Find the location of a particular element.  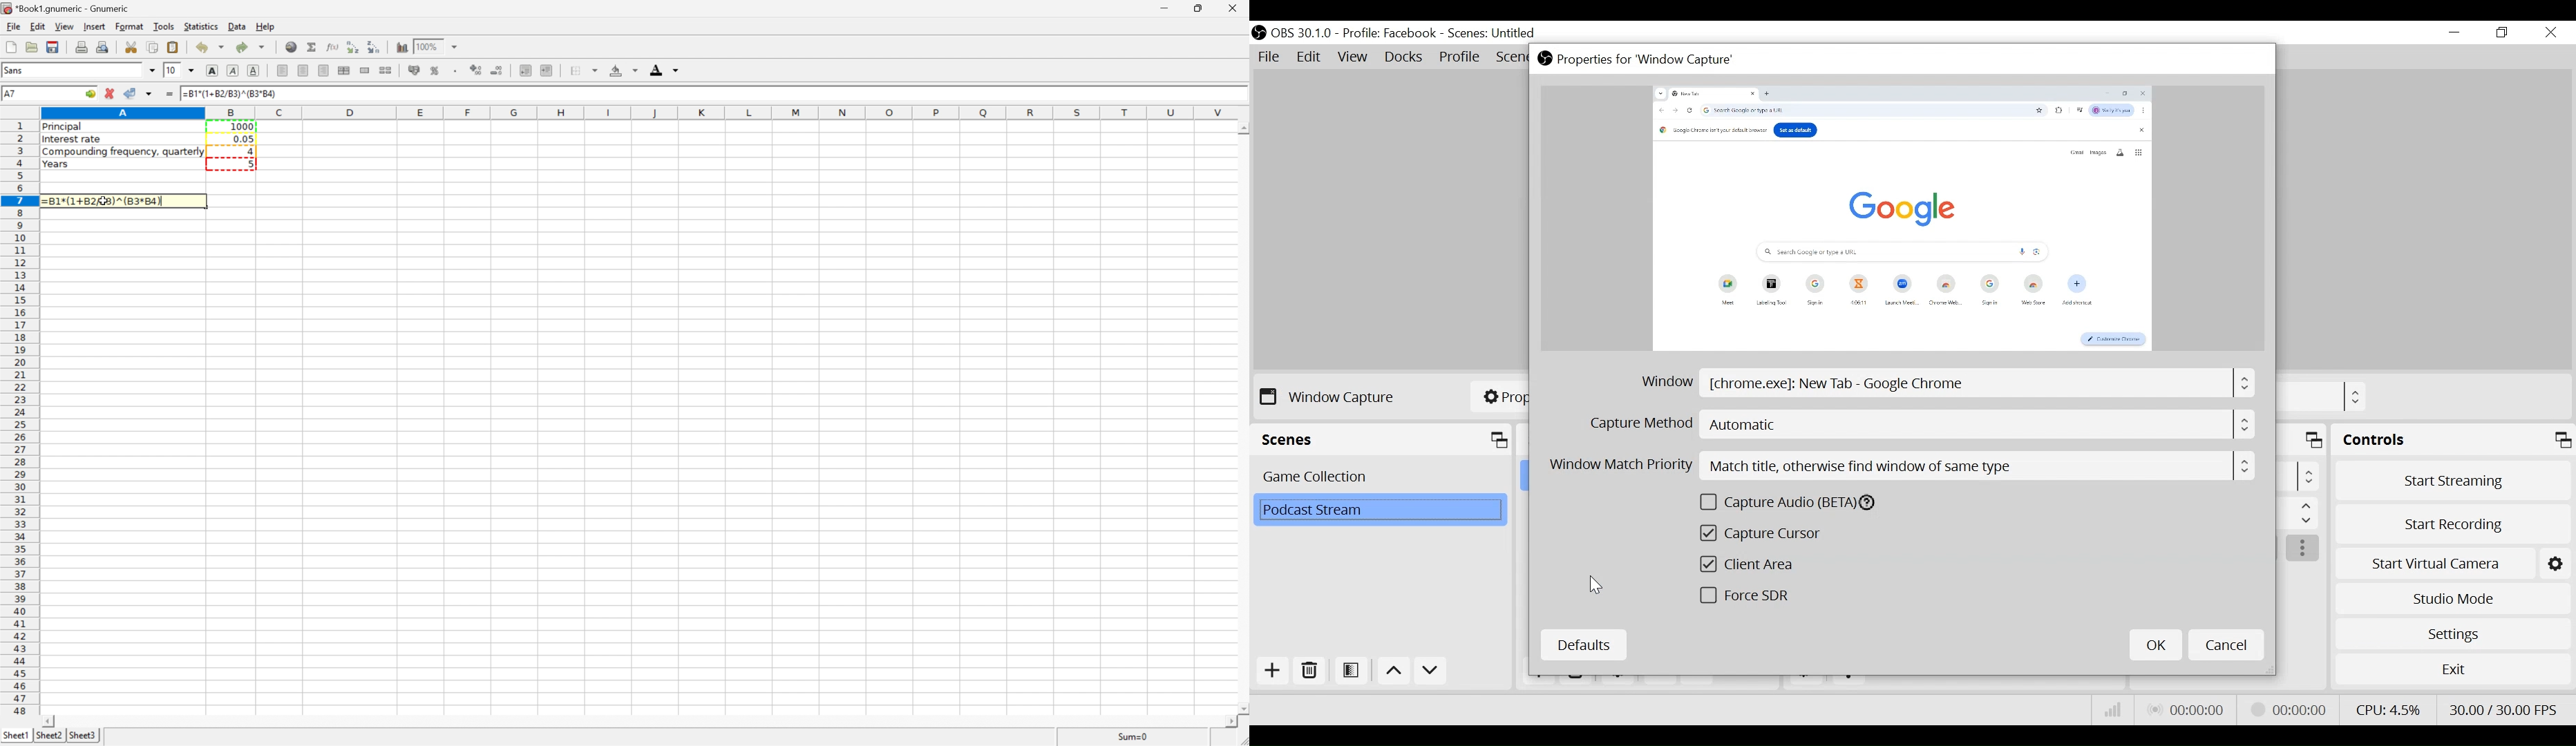

CPU Usage is located at coordinates (2388, 710).